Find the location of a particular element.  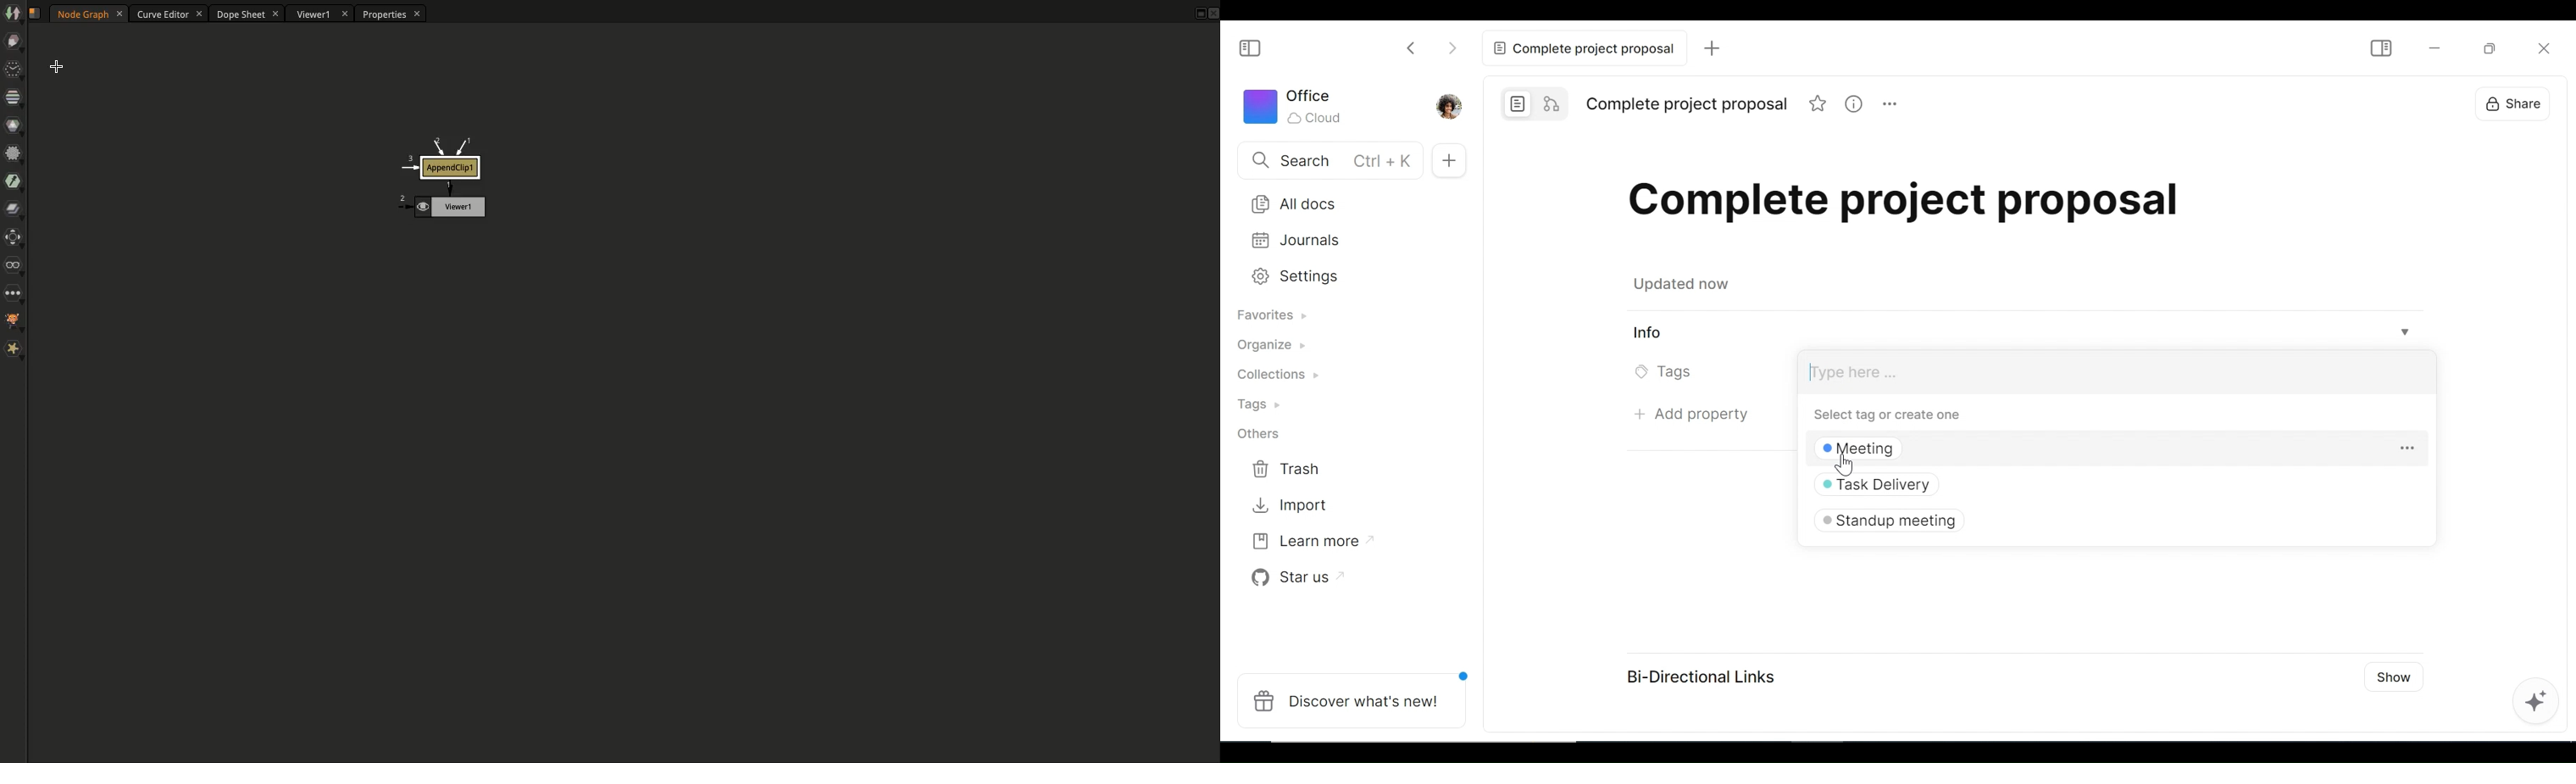

Add New  is located at coordinates (1452, 160).